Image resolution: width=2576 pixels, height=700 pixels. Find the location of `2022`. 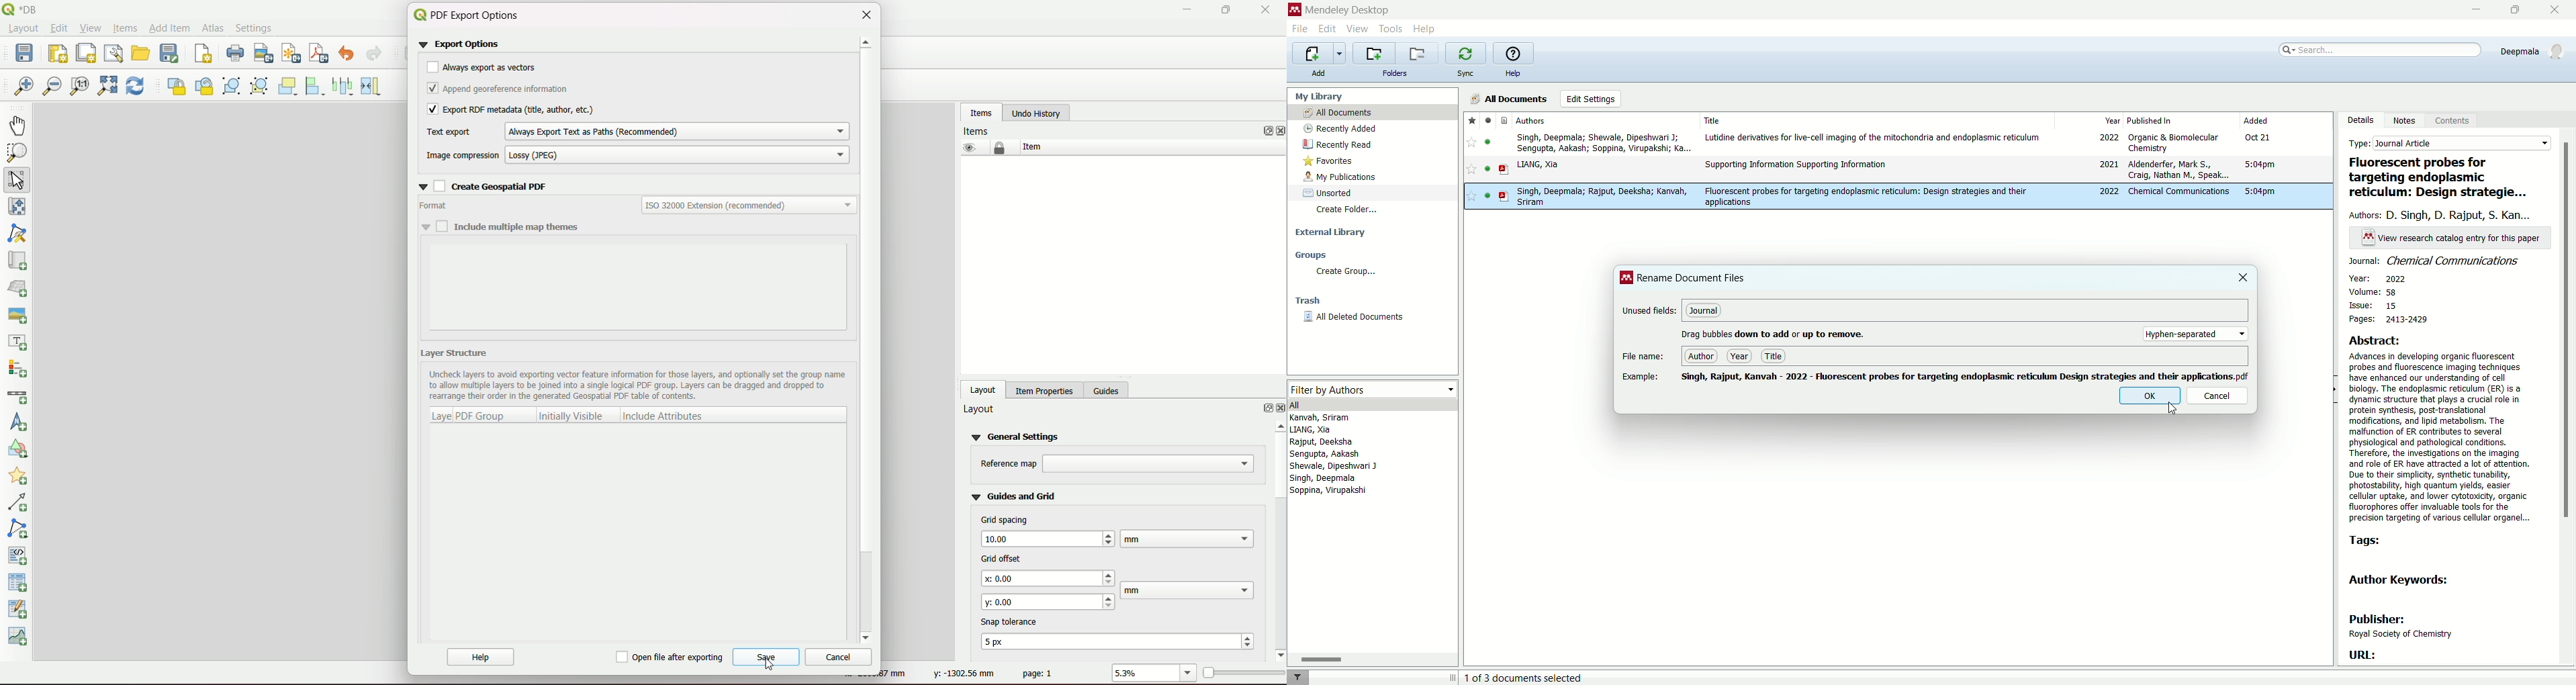

2022 is located at coordinates (2109, 192).